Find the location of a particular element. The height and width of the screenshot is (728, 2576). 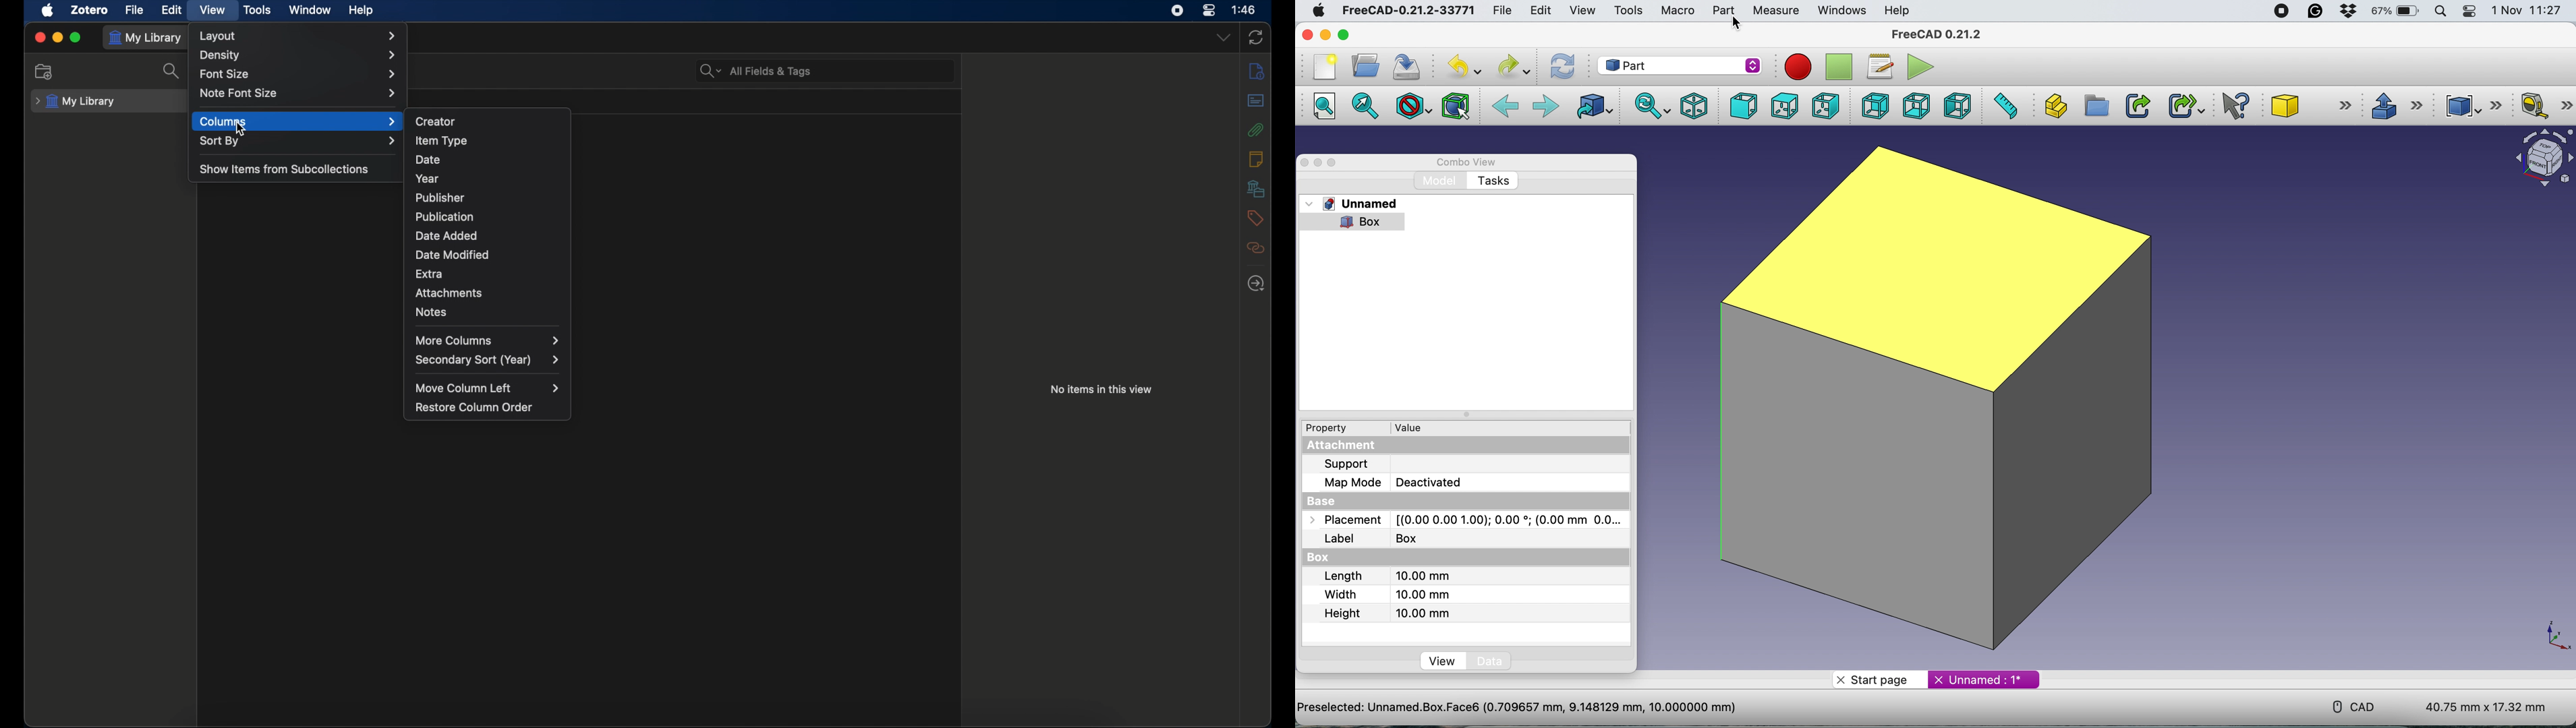

execute macros is located at coordinates (1922, 67).